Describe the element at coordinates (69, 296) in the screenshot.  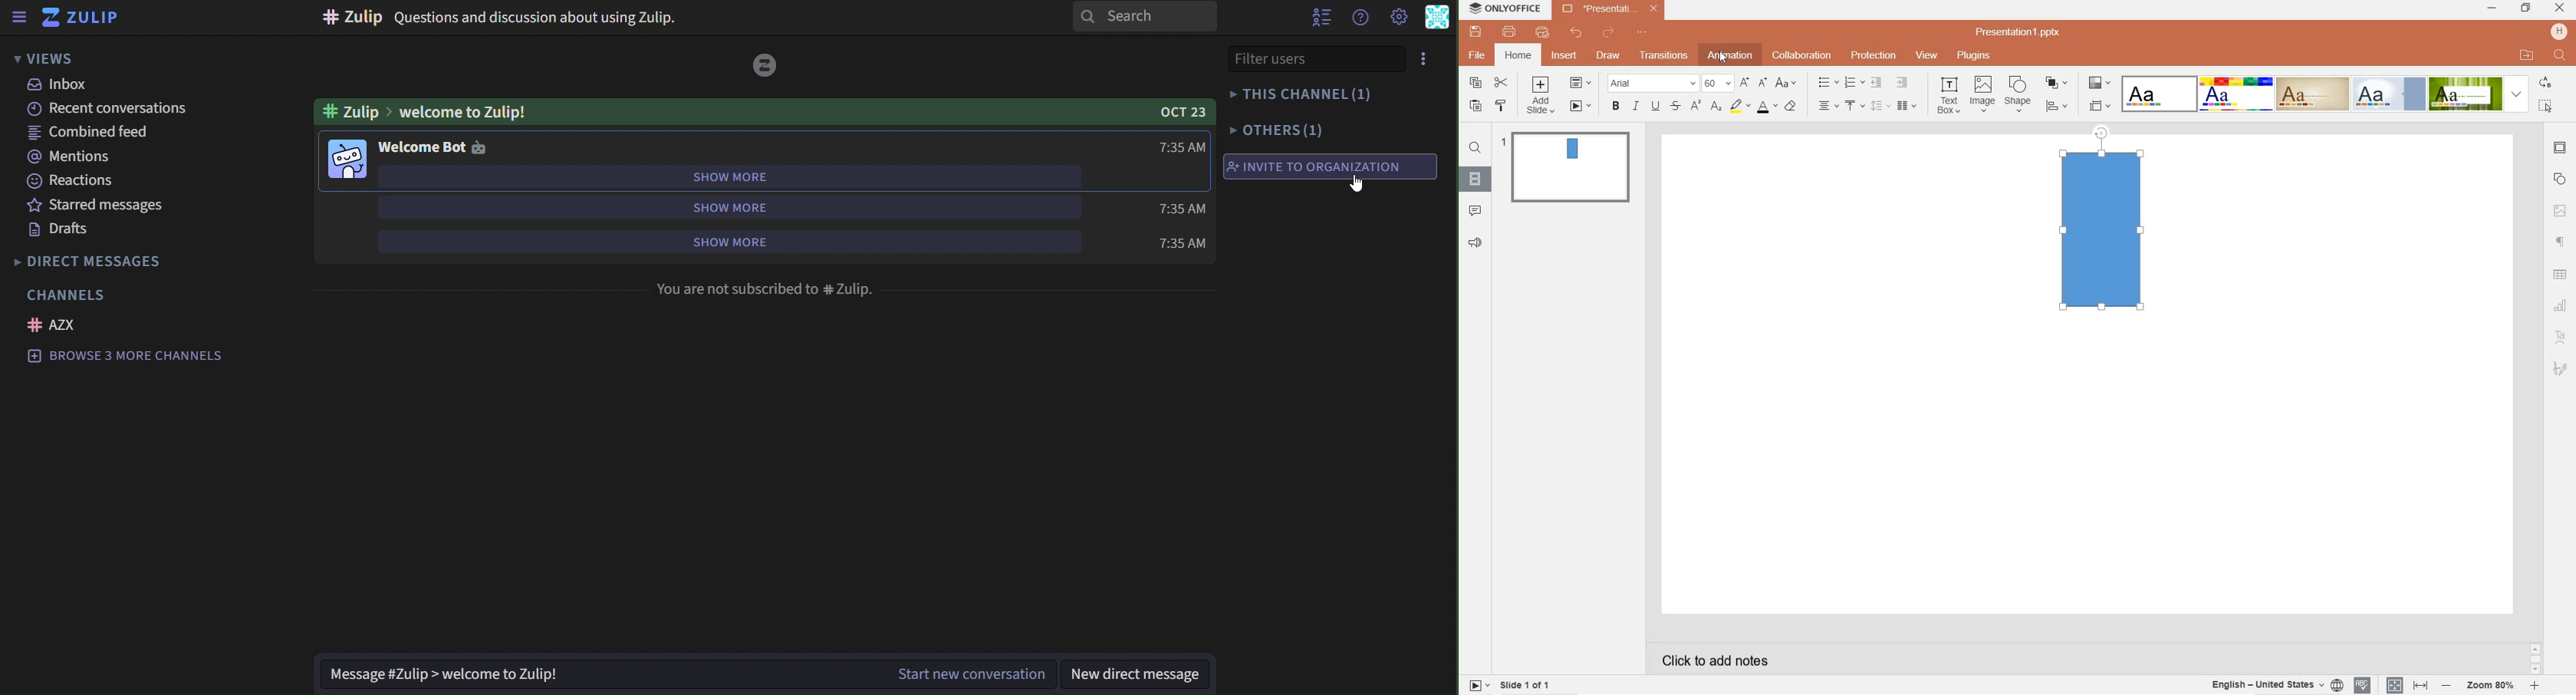
I see `channels` at that location.